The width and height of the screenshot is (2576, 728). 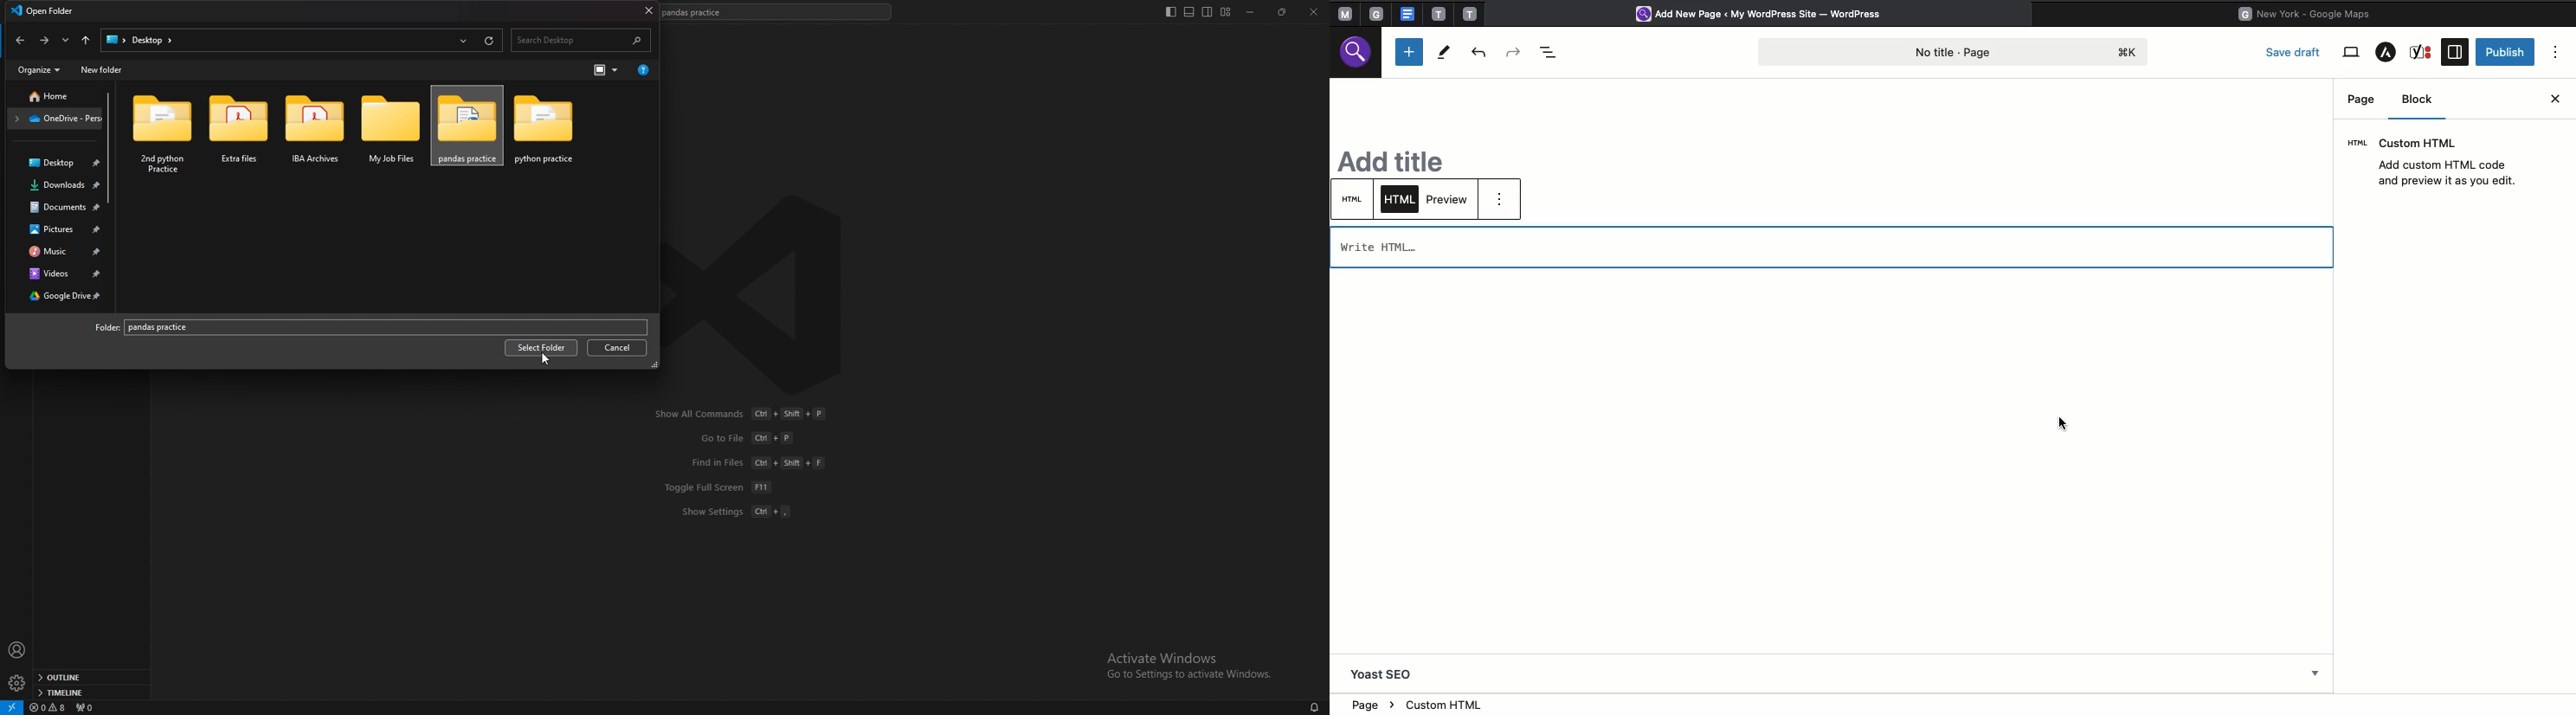 What do you see at coordinates (1401, 200) in the screenshot?
I see `HTML` at bounding box center [1401, 200].